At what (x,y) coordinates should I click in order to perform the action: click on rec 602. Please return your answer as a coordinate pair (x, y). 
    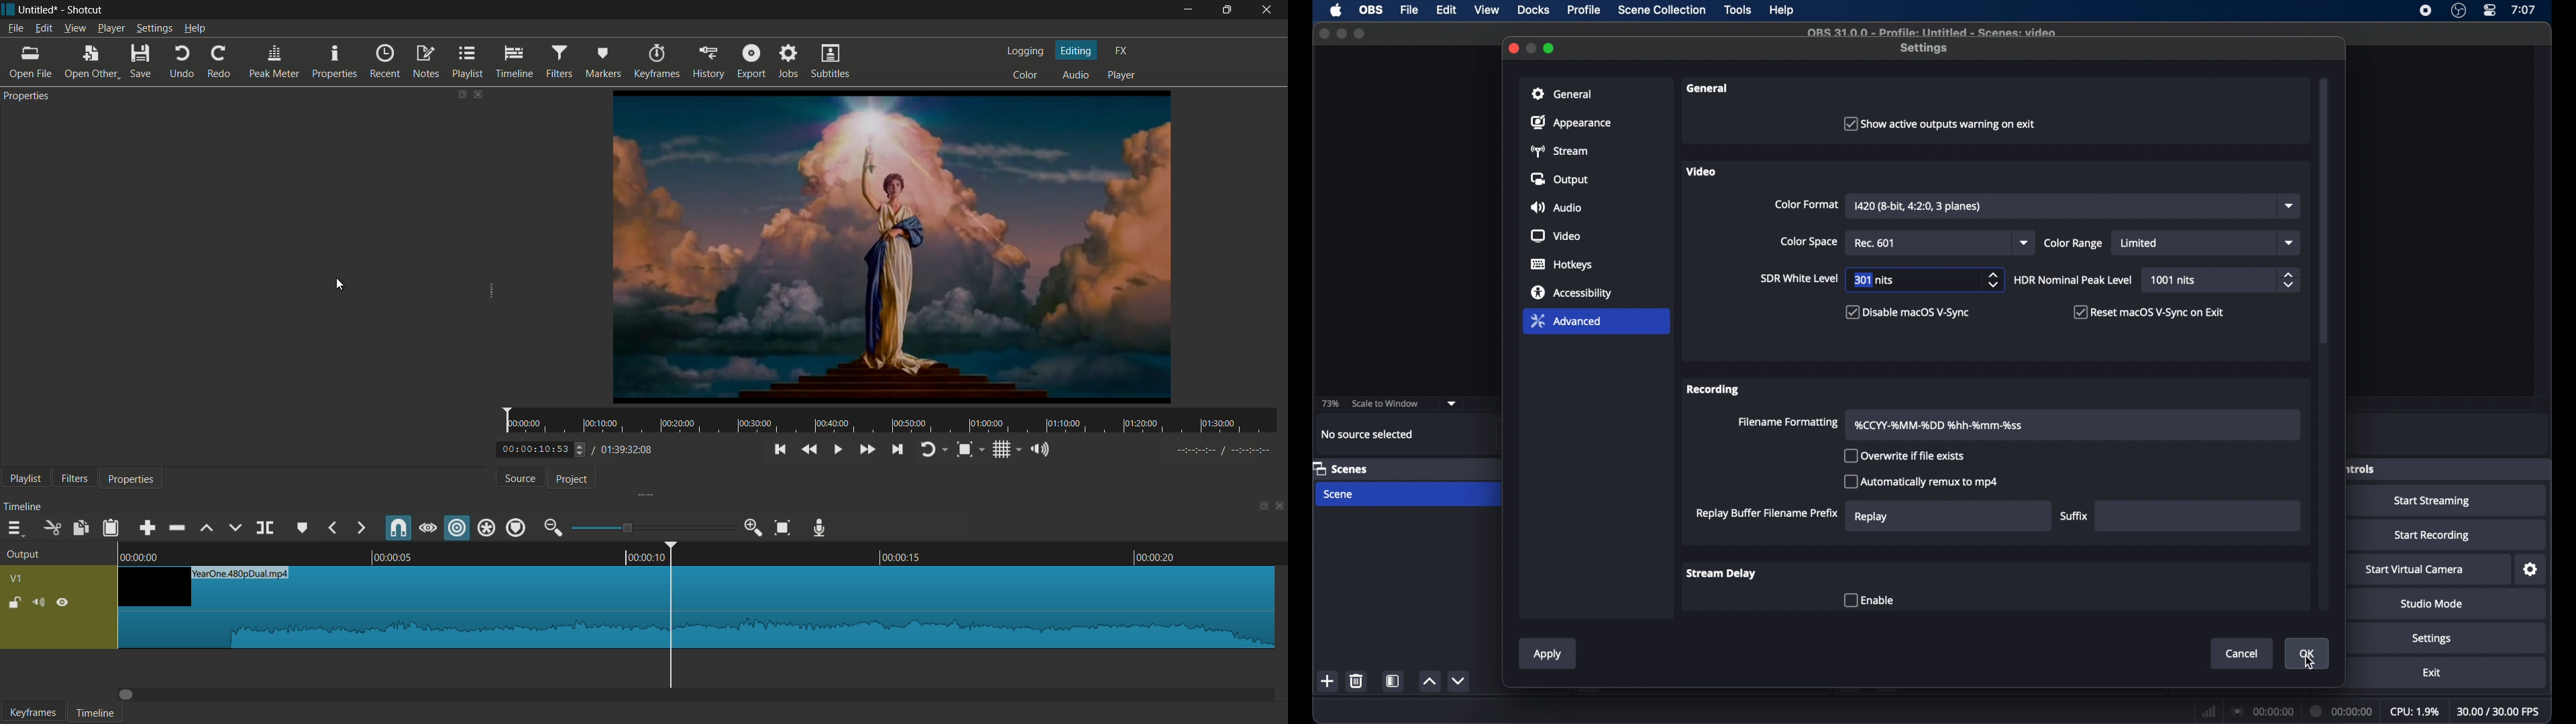
    Looking at the image, I should click on (1874, 243).